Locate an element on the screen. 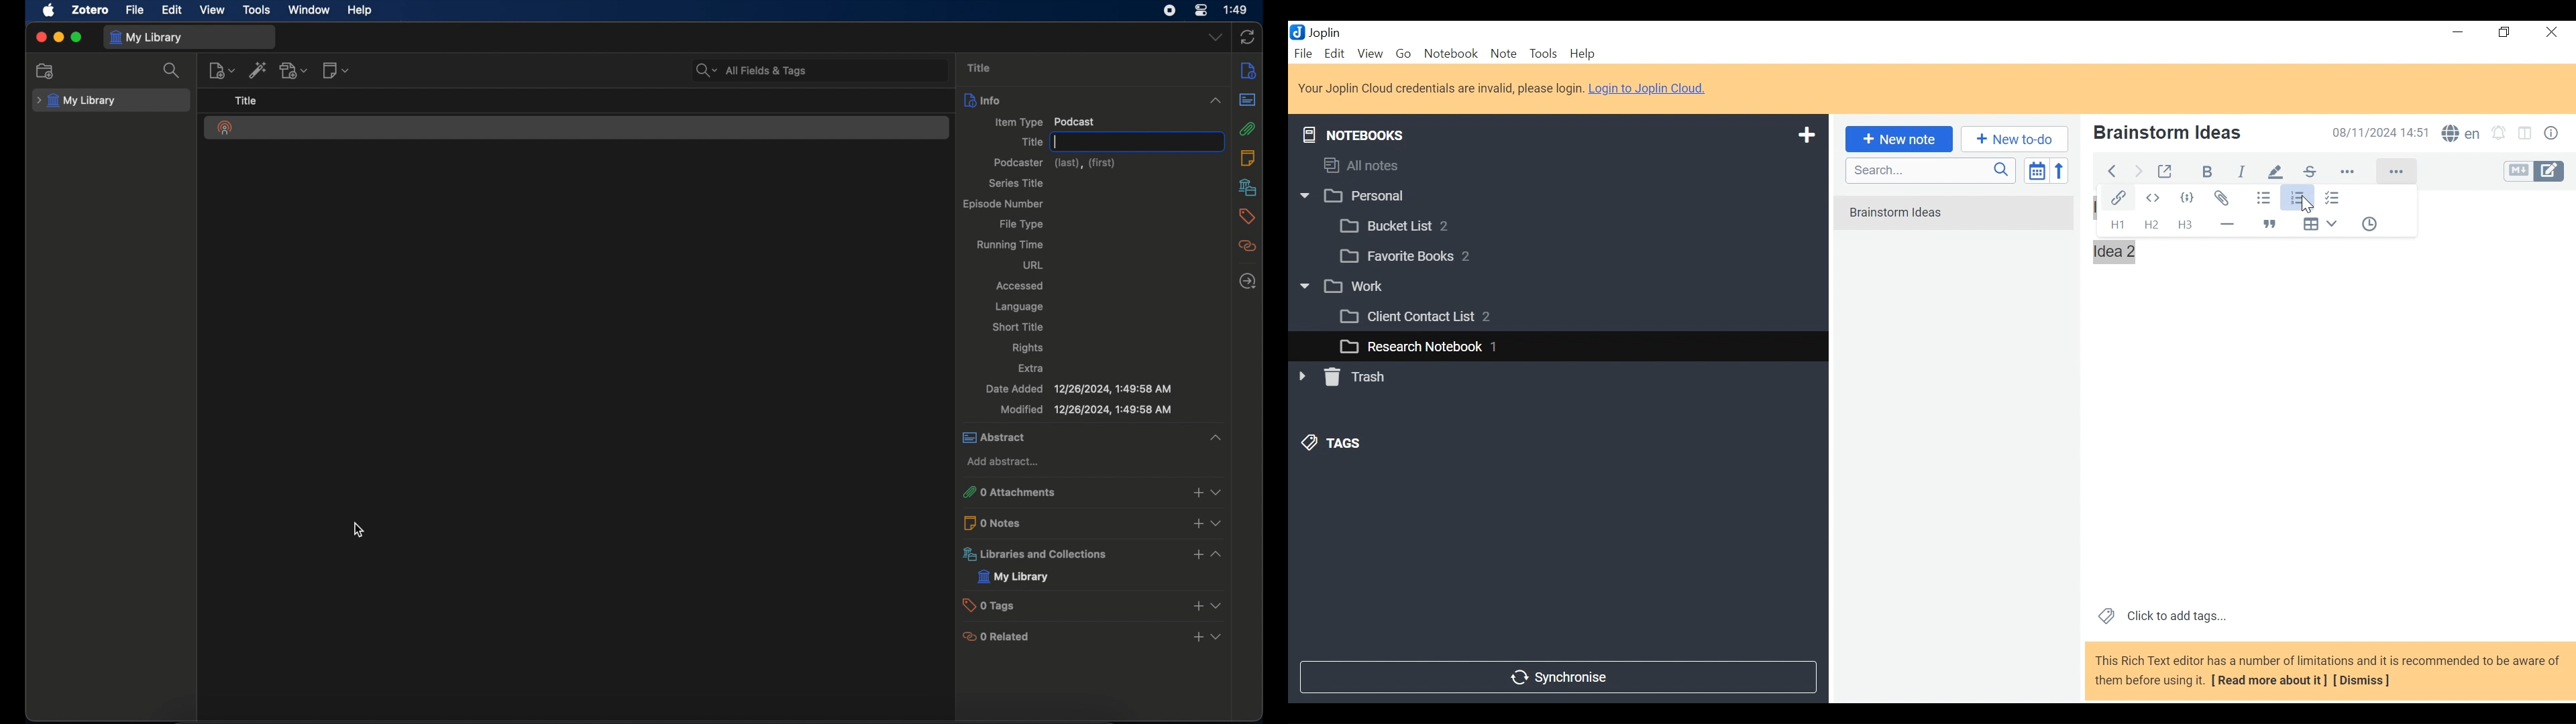 Image resolution: width=2576 pixels, height=728 pixels. Insert Time is located at coordinates (2370, 224).